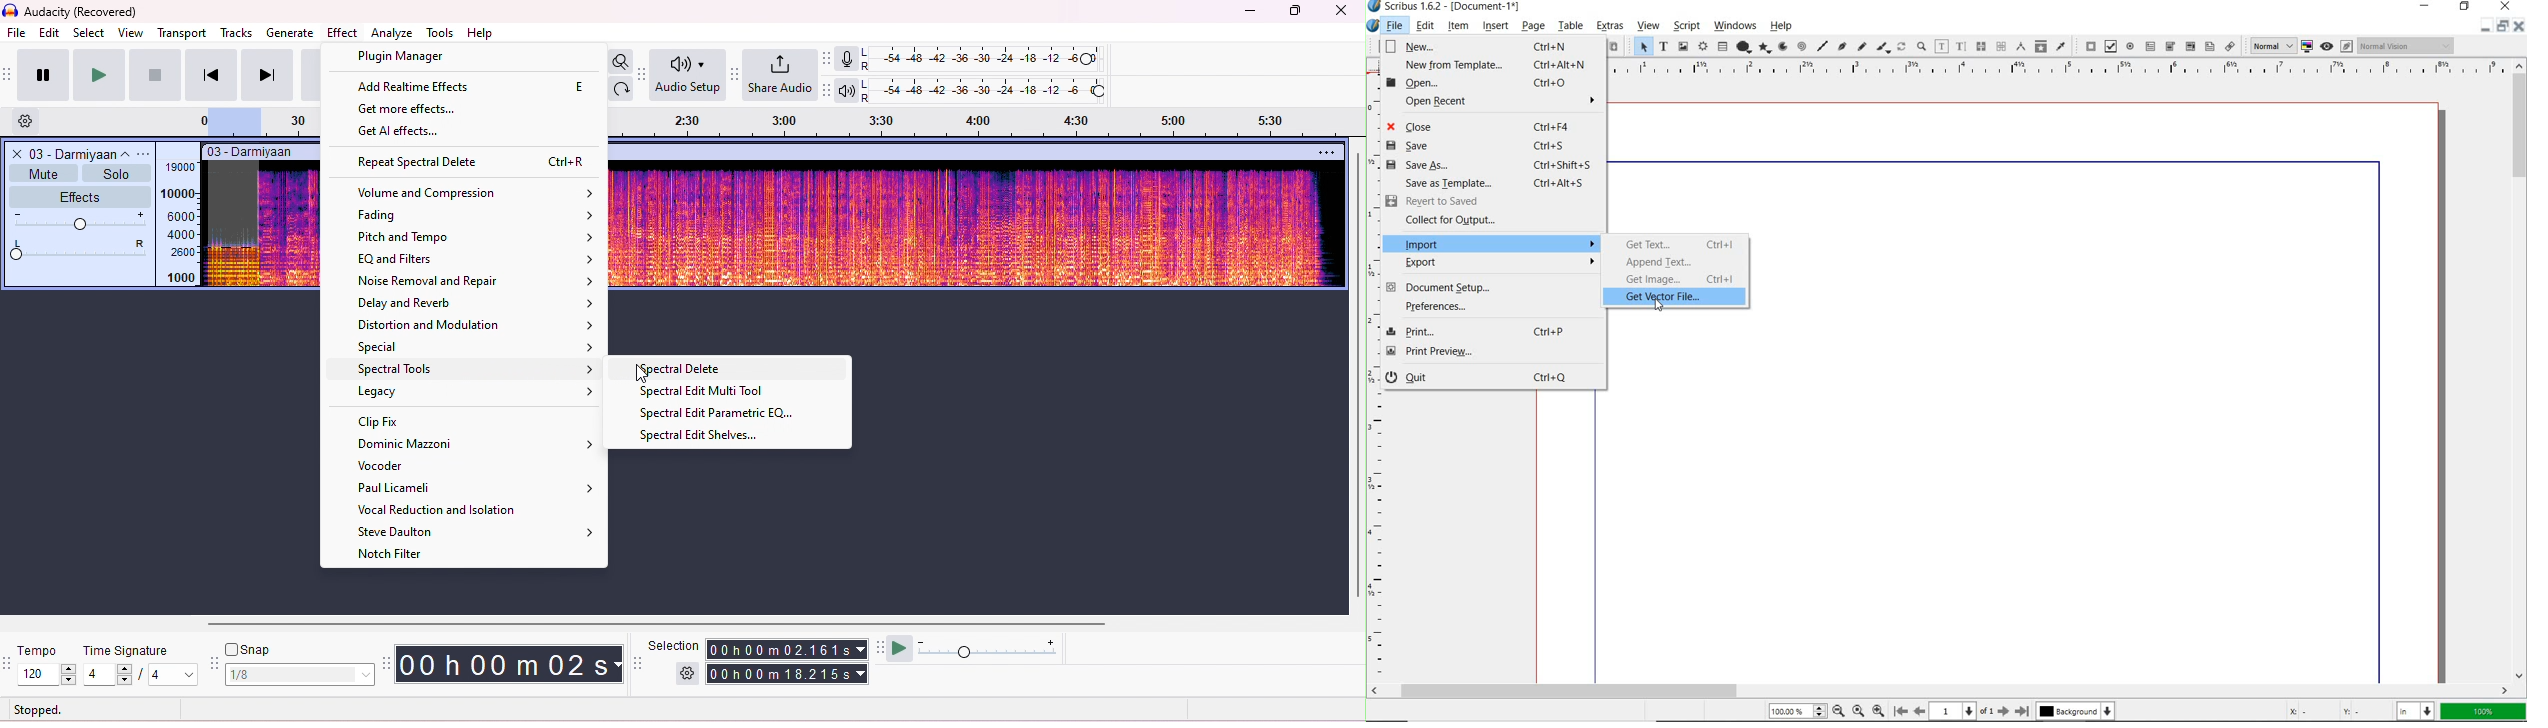 This screenshot has height=728, width=2548. I want to click on close, so click(1340, 12).